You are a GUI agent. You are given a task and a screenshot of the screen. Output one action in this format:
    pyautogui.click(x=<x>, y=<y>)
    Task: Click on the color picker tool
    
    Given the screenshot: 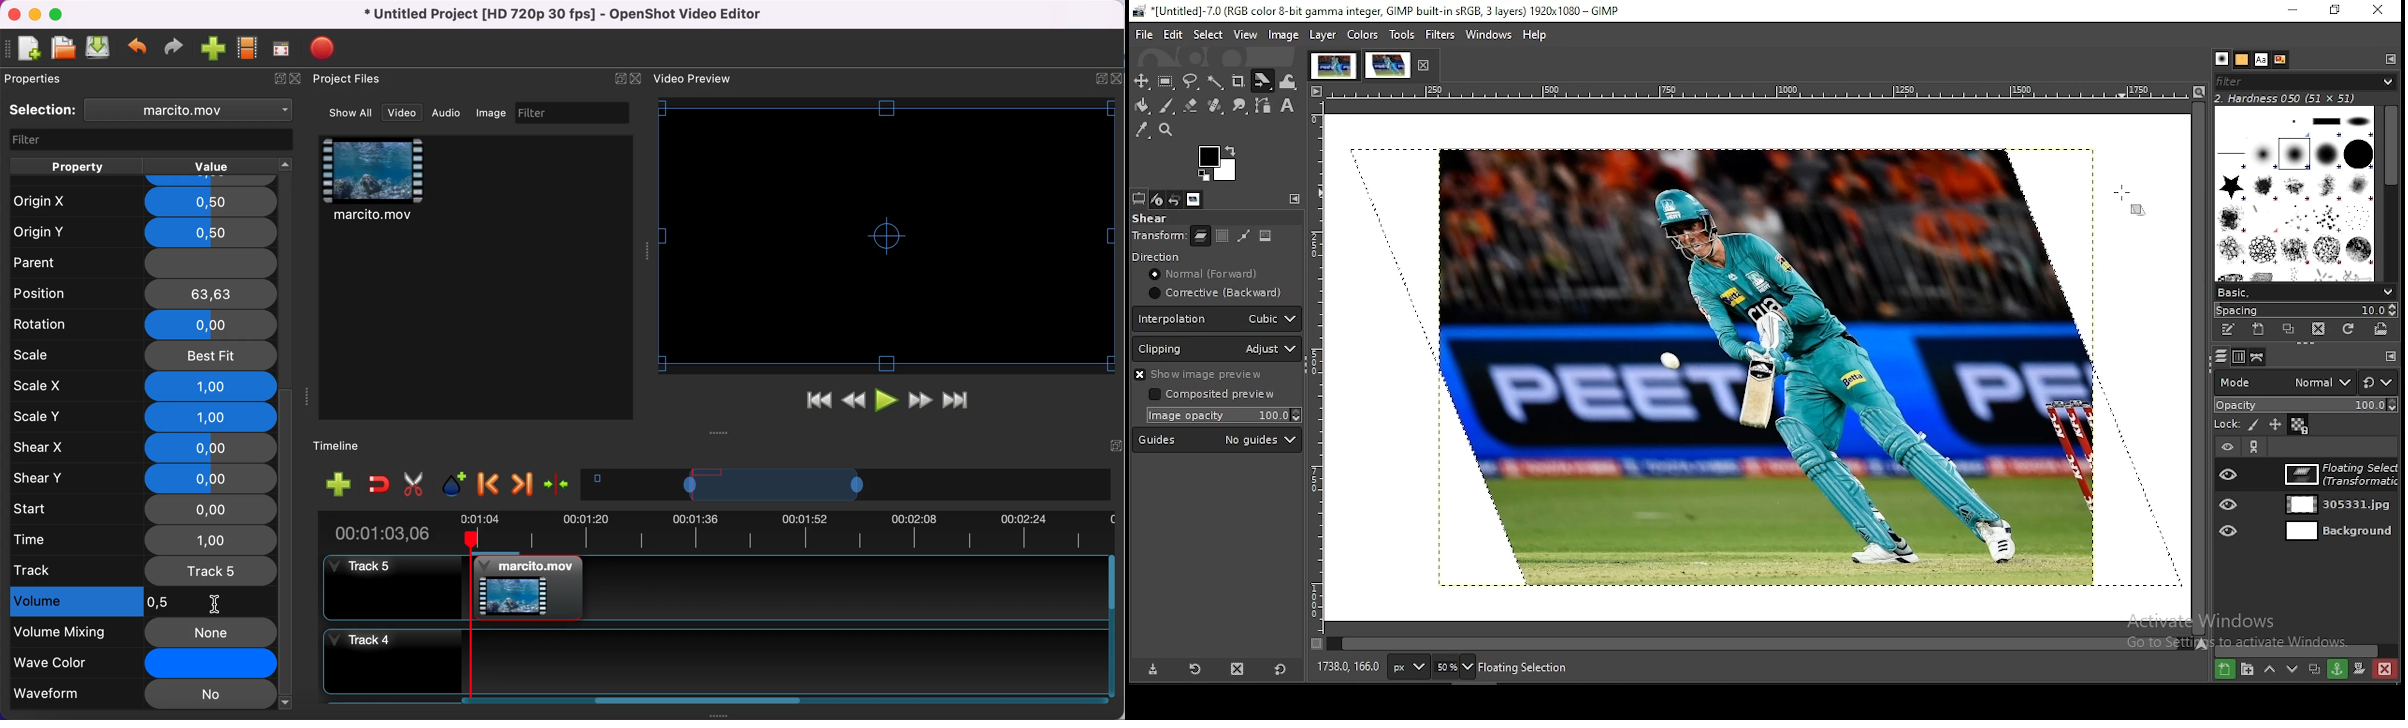 What is the action you would take?
    pyautogui.click(x=1144, y=130)
    